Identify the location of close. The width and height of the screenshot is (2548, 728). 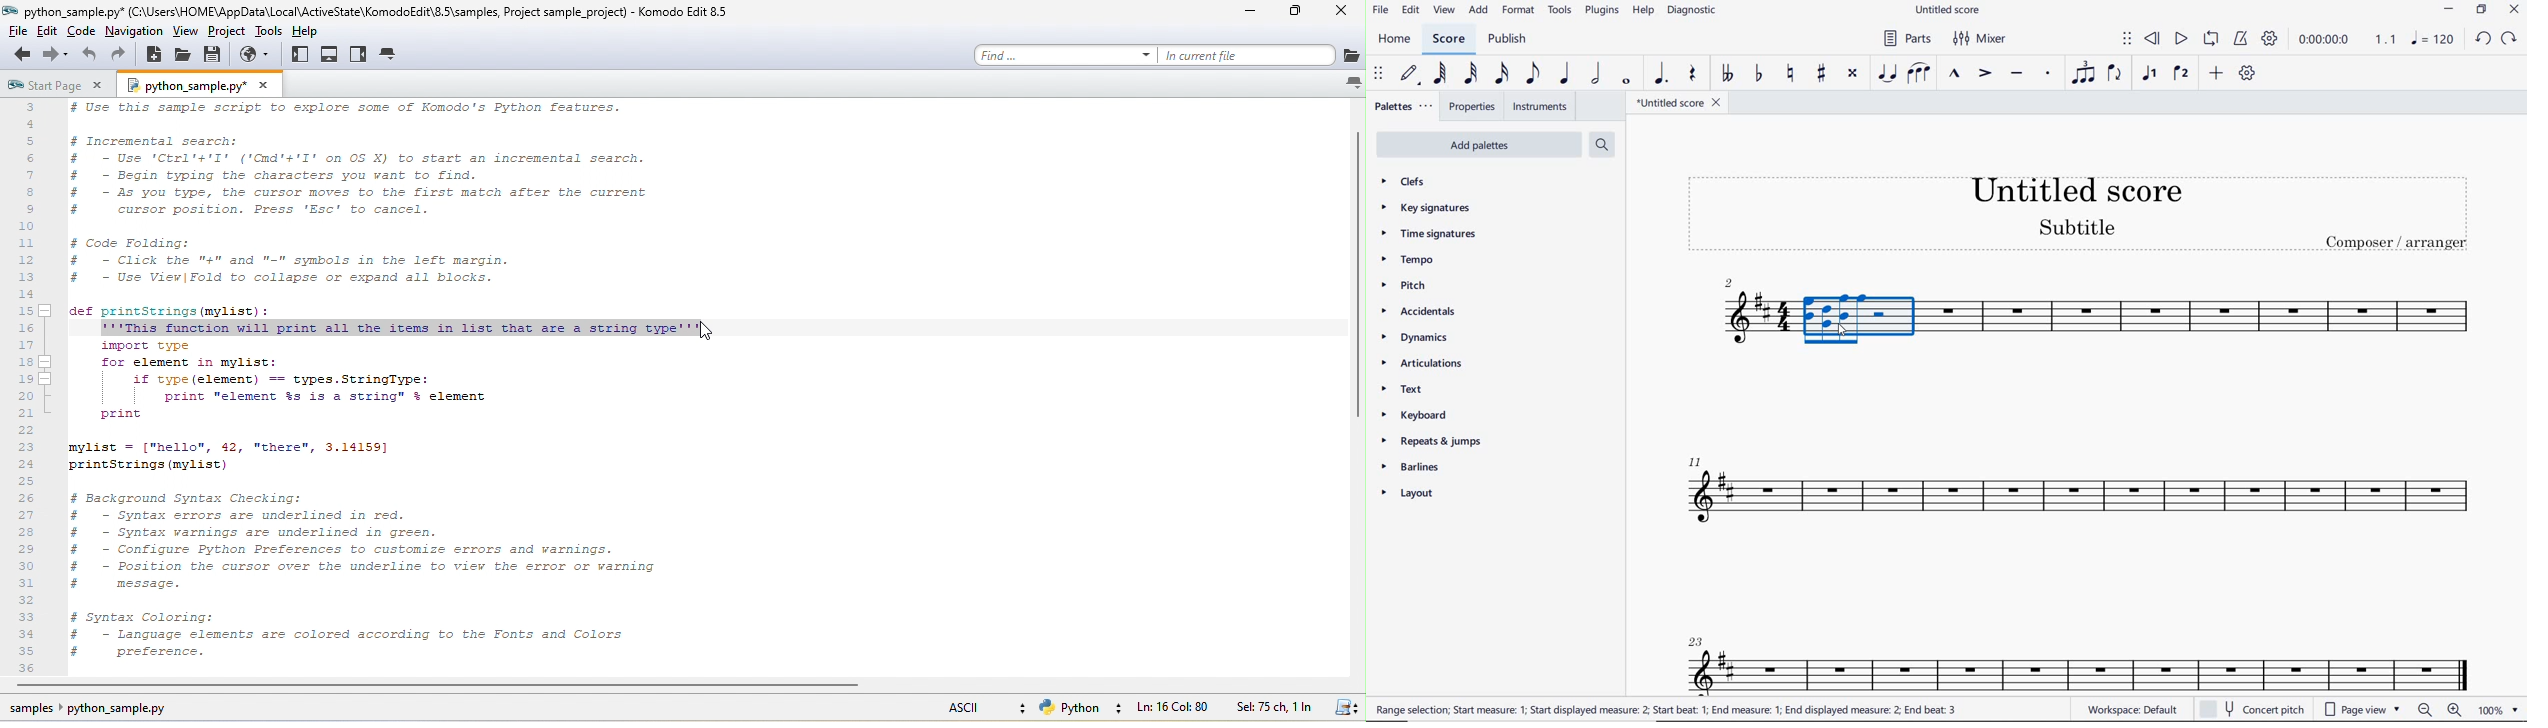
(98, 87).